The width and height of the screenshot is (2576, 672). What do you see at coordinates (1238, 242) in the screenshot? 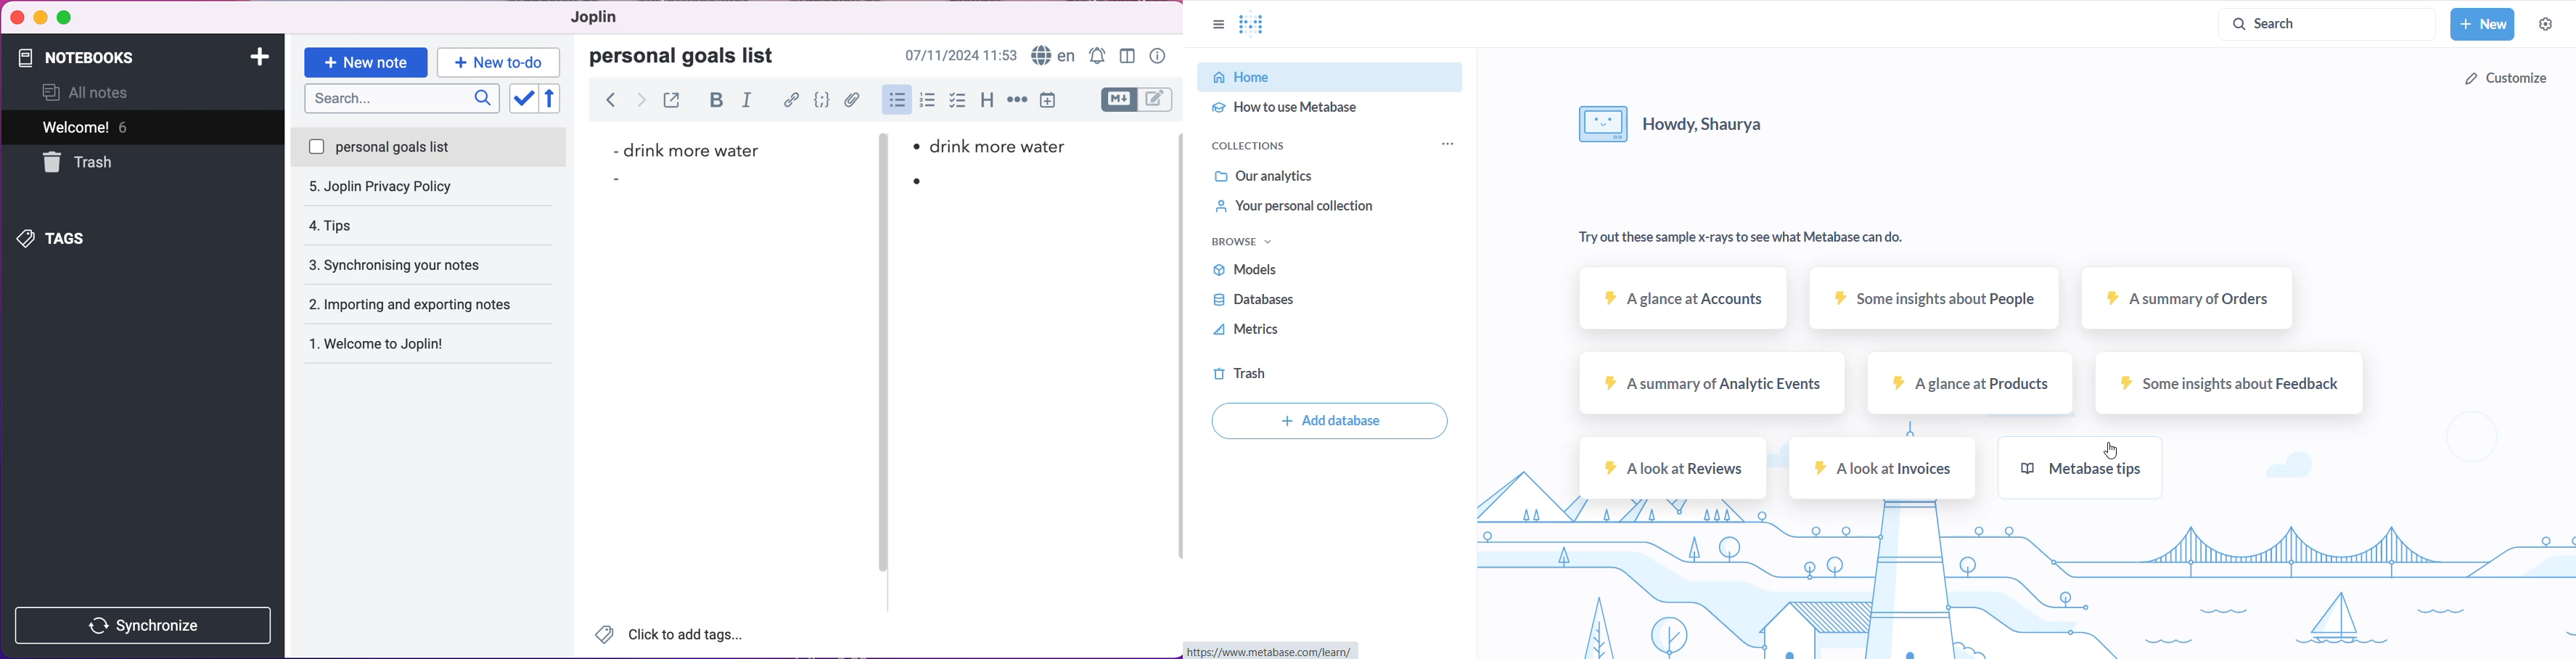
I see `browse` at bounding box center [1238, 242].